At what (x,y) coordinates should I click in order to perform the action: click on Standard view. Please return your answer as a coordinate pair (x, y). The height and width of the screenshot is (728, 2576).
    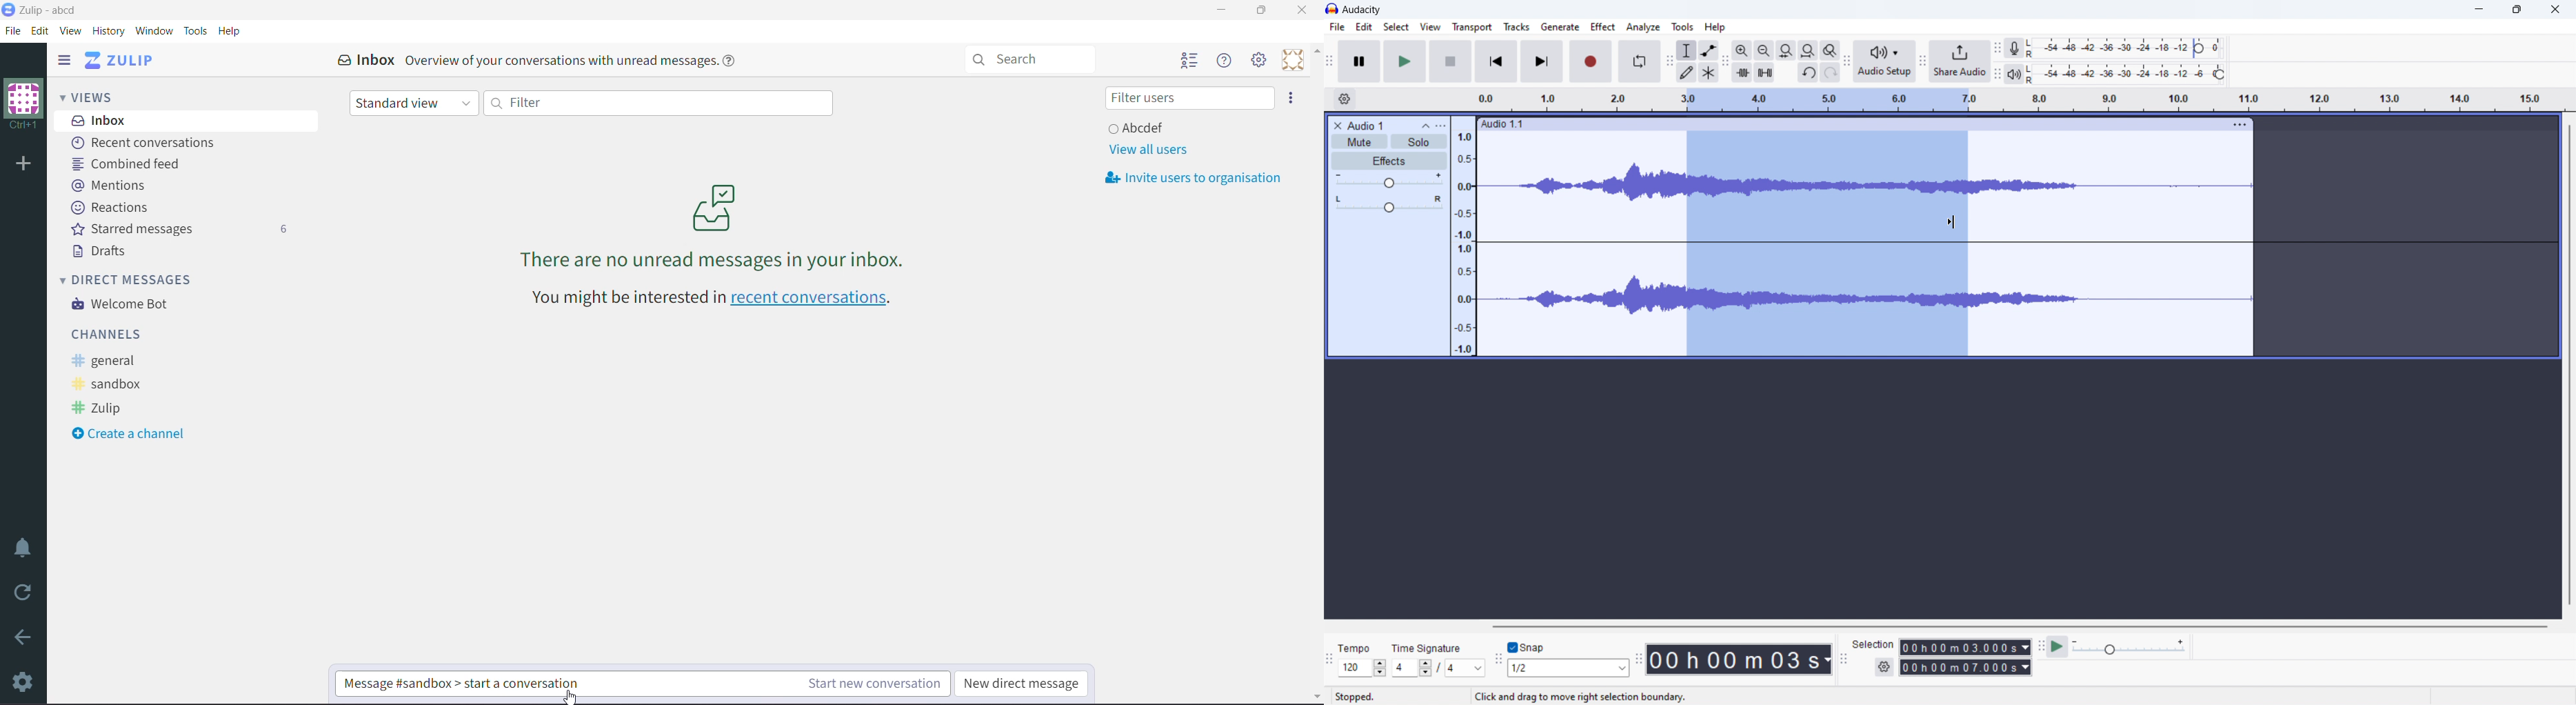
    Looking at the image, I should click on (414, 104).